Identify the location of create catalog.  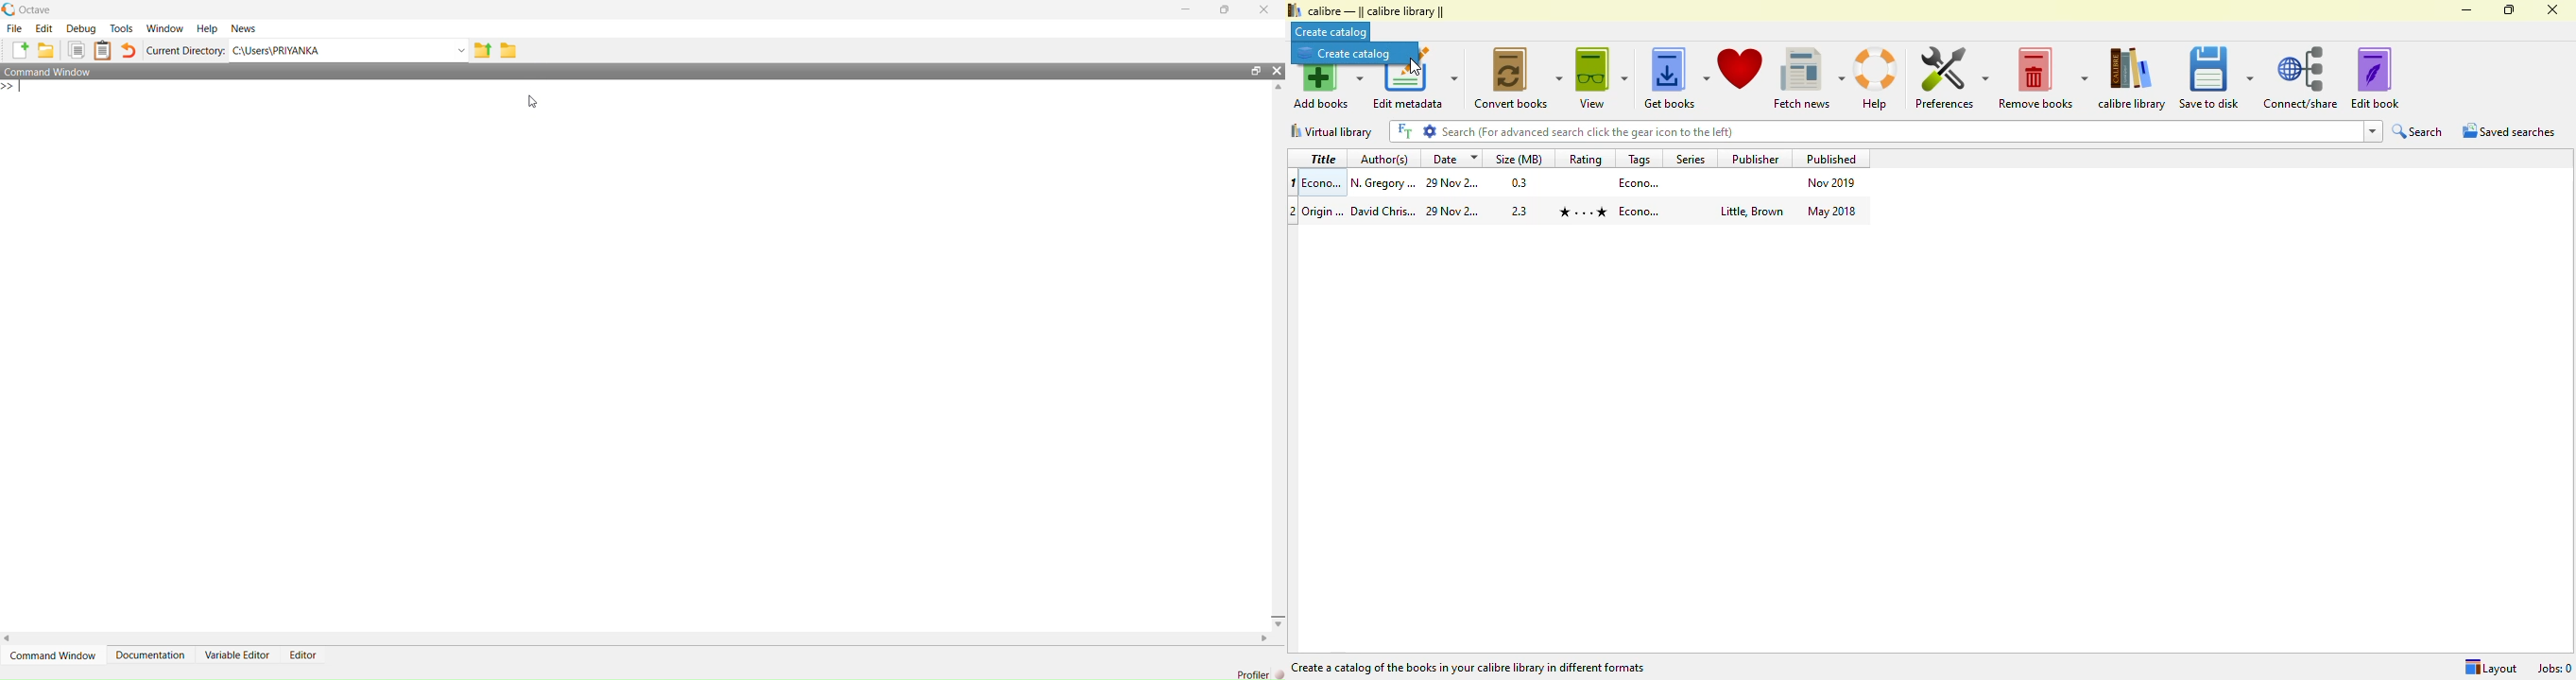
(1348, 53).